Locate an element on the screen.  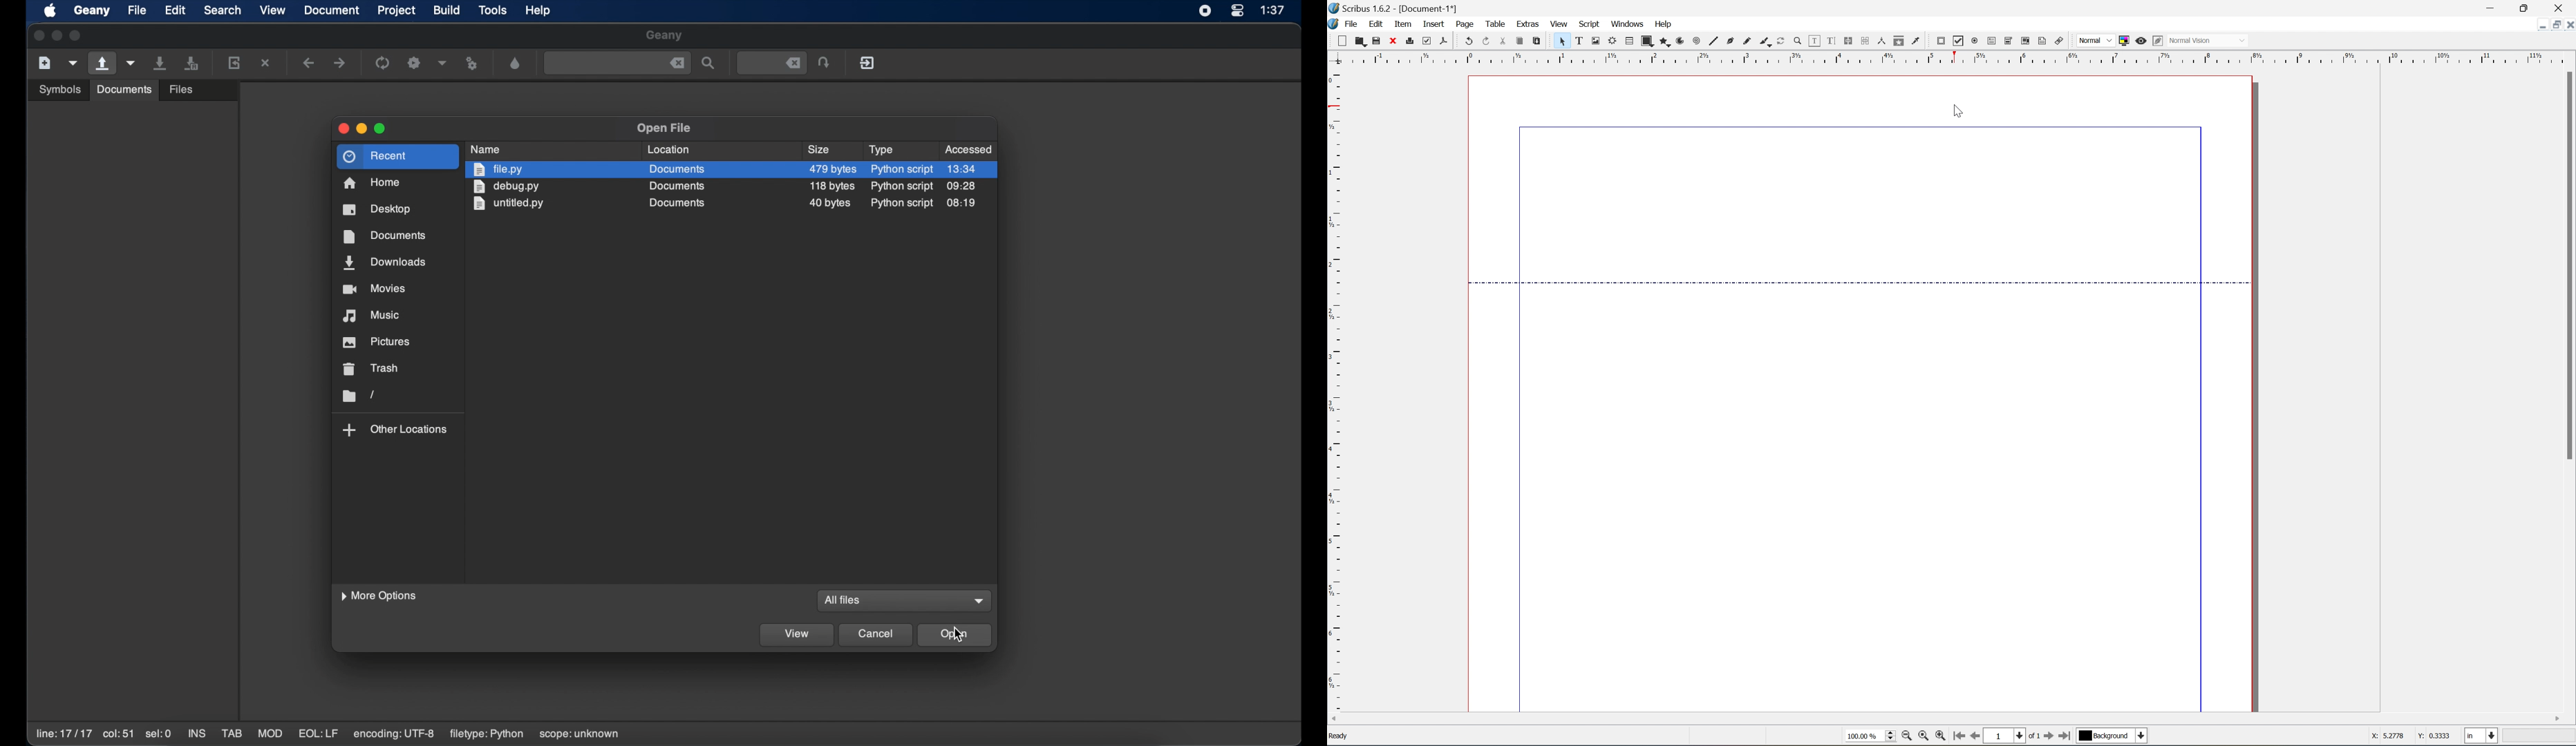
eql: lf is located at coordinates (319, 733).